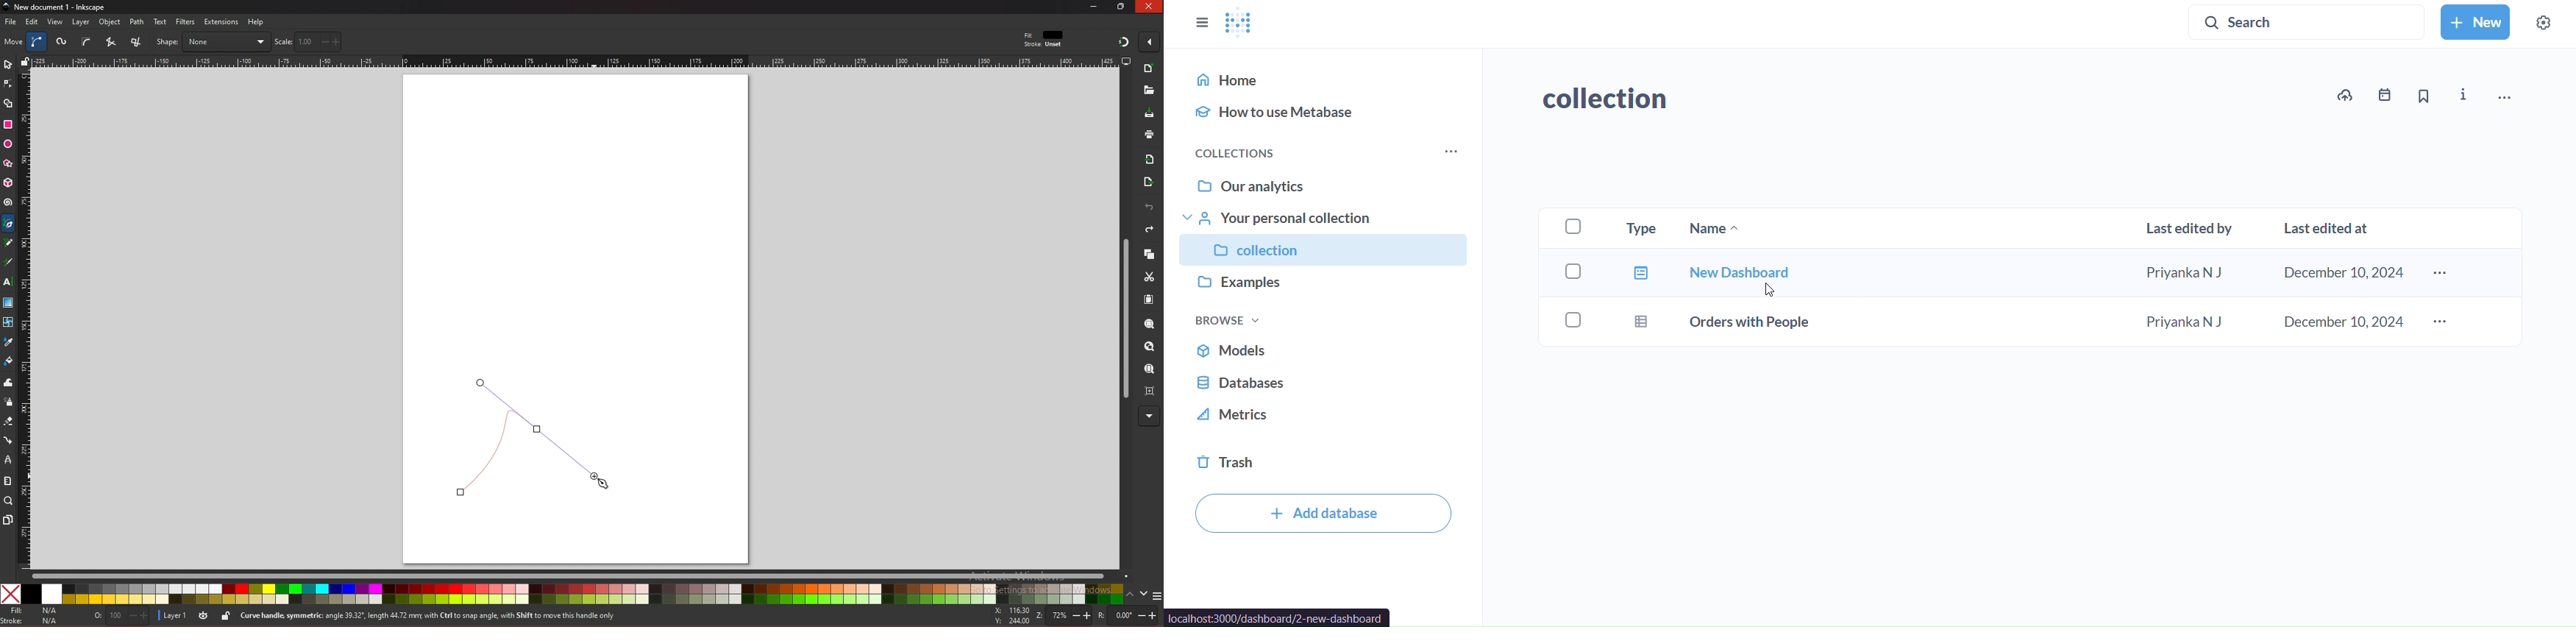  What do you see at coordinates (8, 441) in the screenshot?
I see `connector` at bounding box center [8, 441].